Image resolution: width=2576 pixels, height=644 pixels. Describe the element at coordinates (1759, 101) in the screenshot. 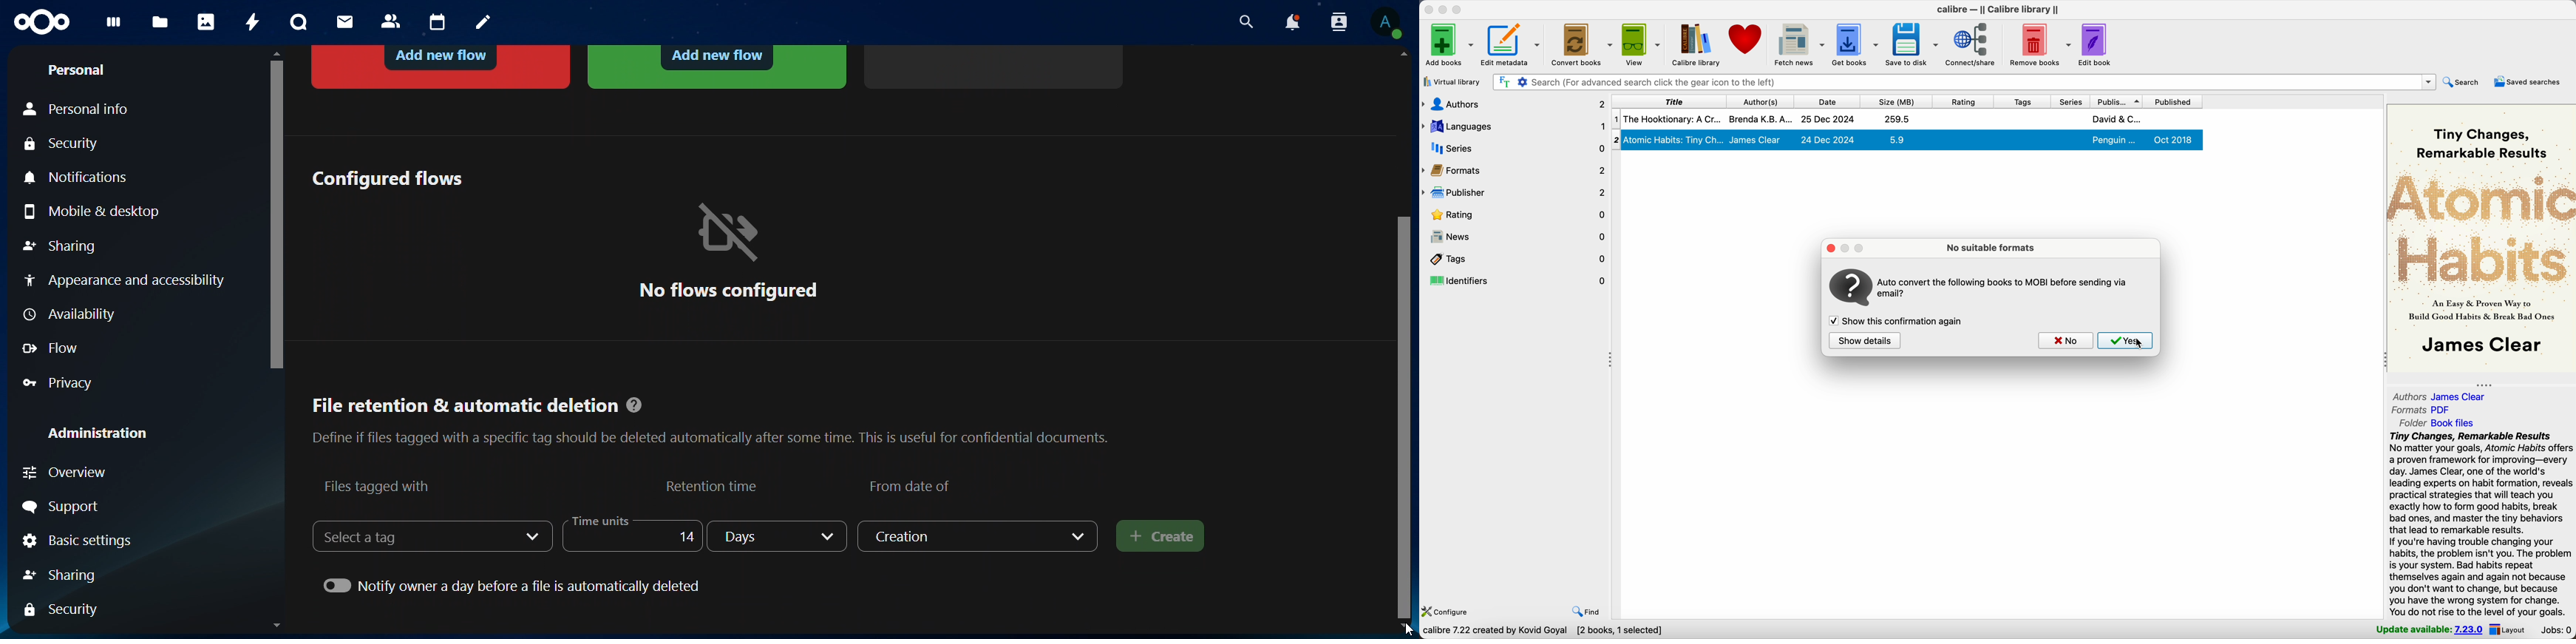

I see `author(s)` at that location.